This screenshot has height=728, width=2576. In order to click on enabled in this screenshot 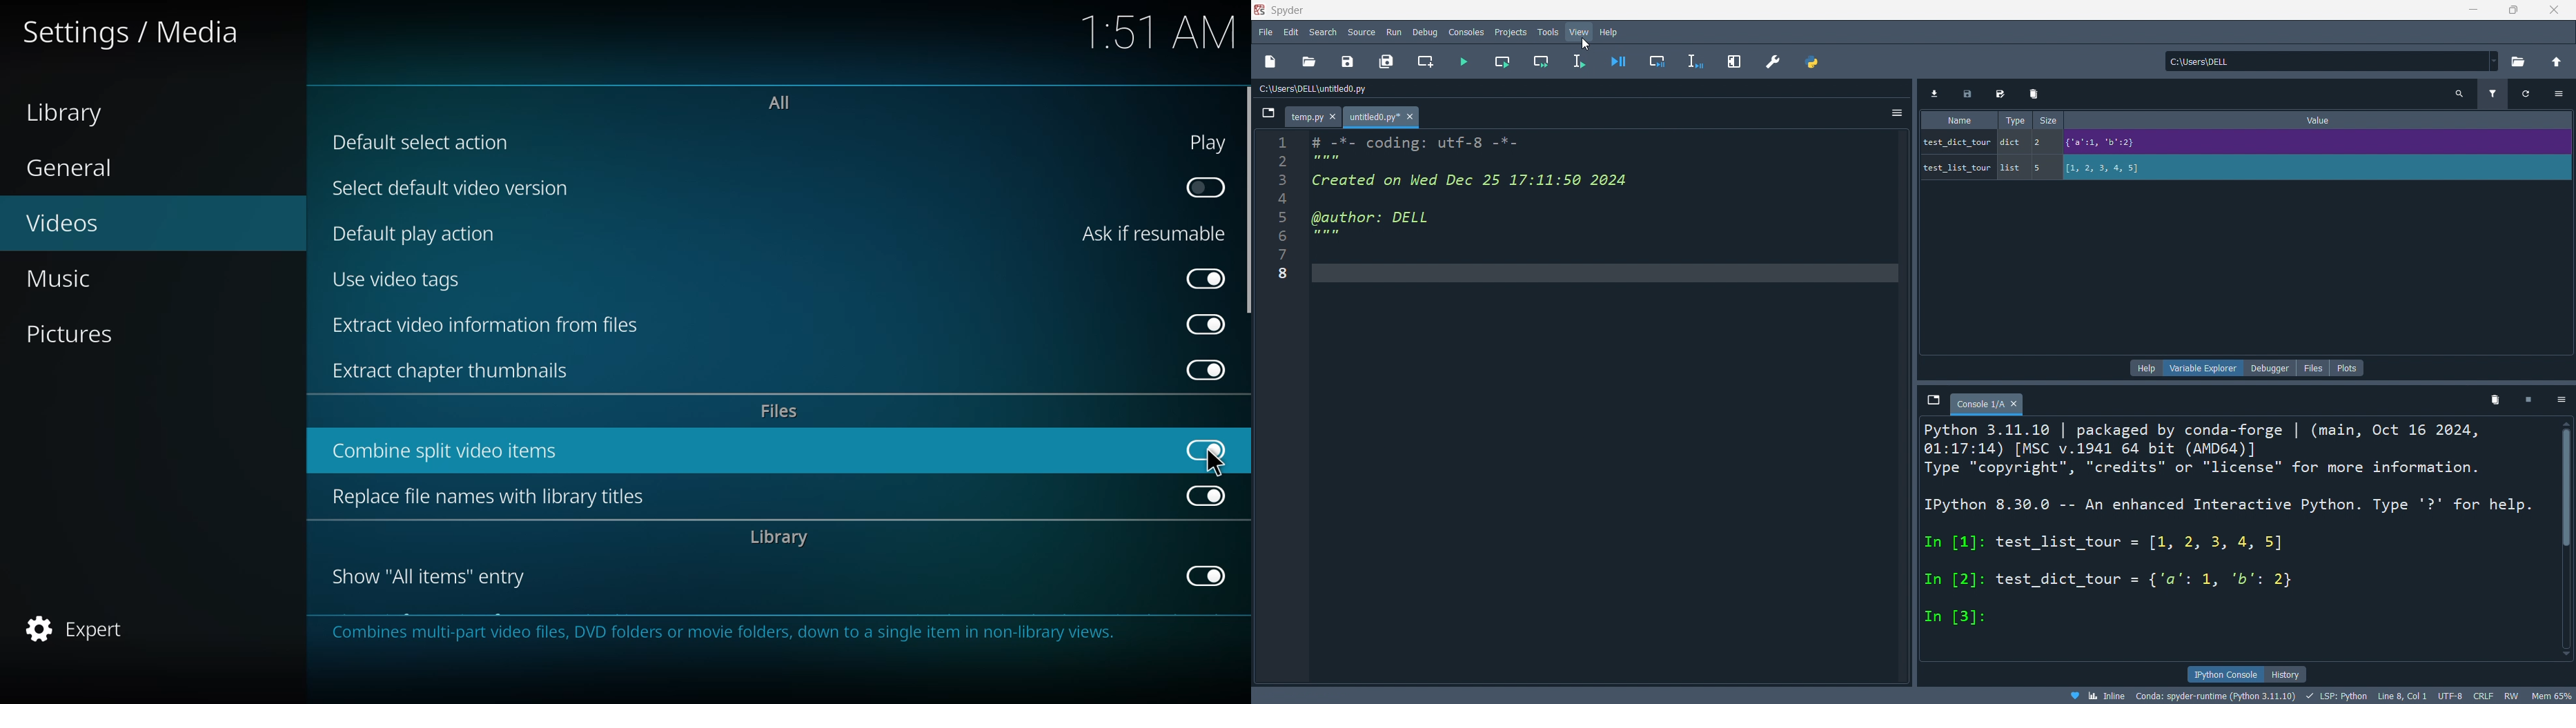, I will do `click(1207, 276)`.